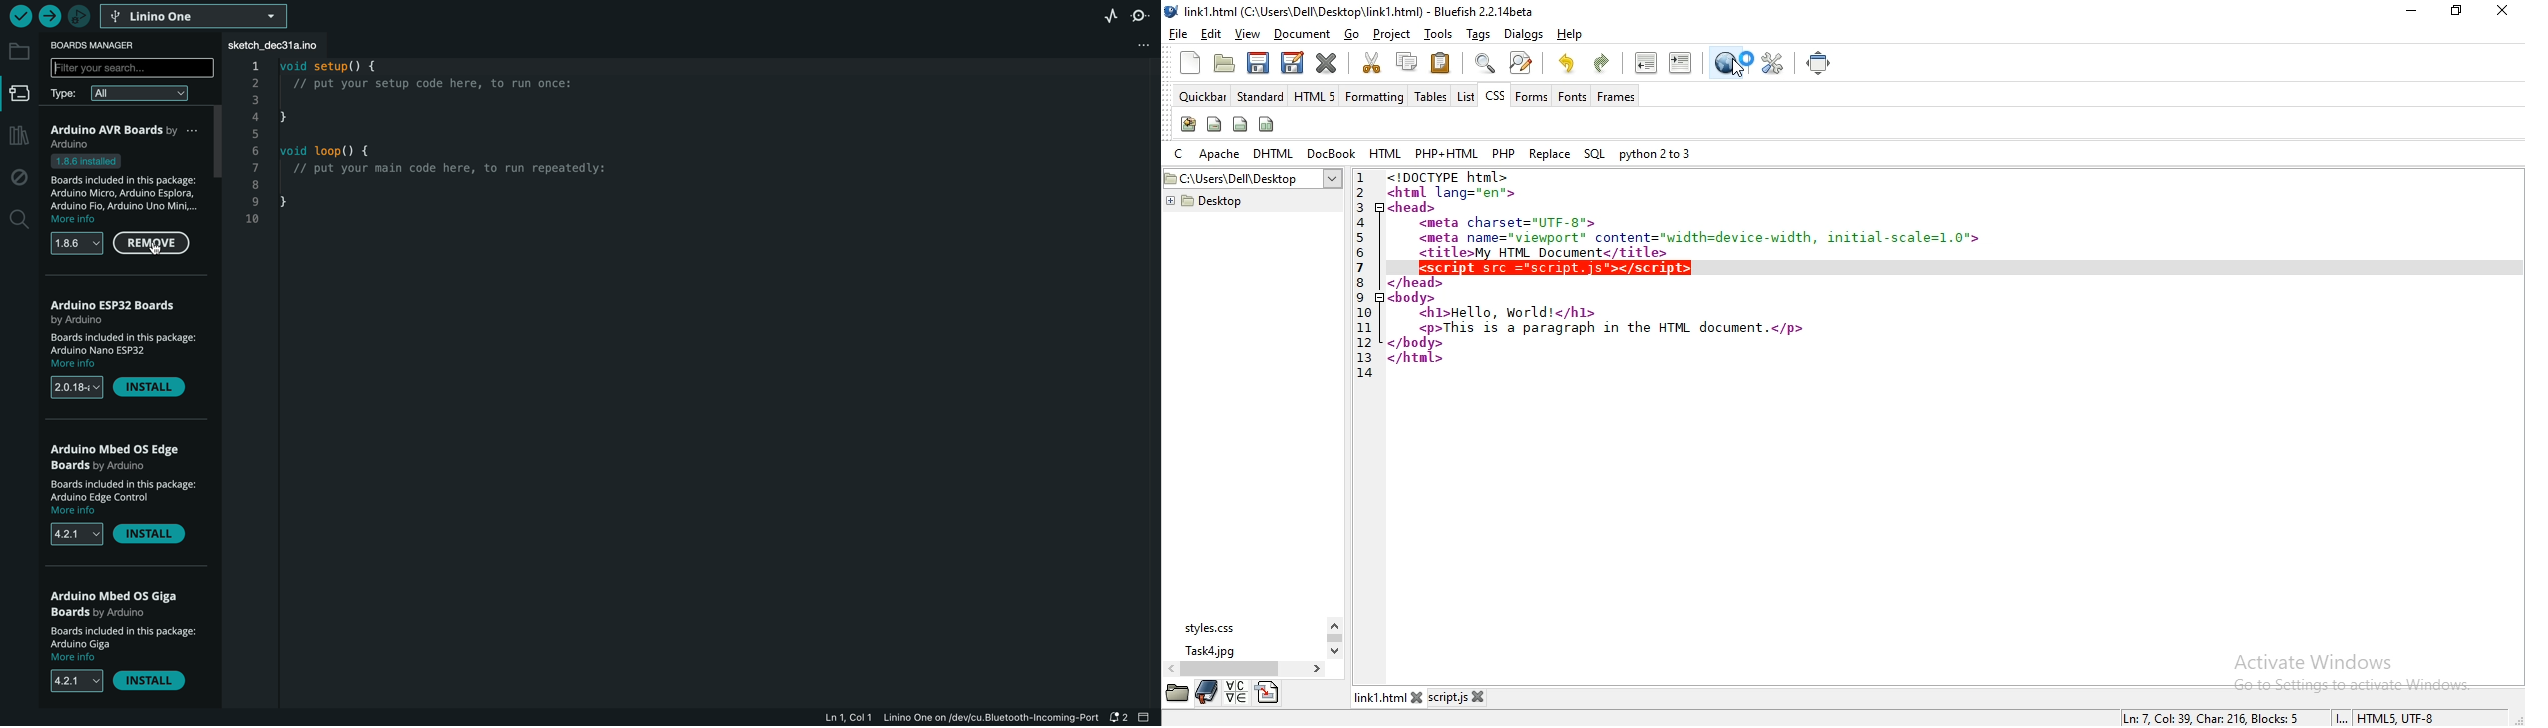  Describe the element at coordinates (1384, 152) in the screenshot. I see `html` at that location.